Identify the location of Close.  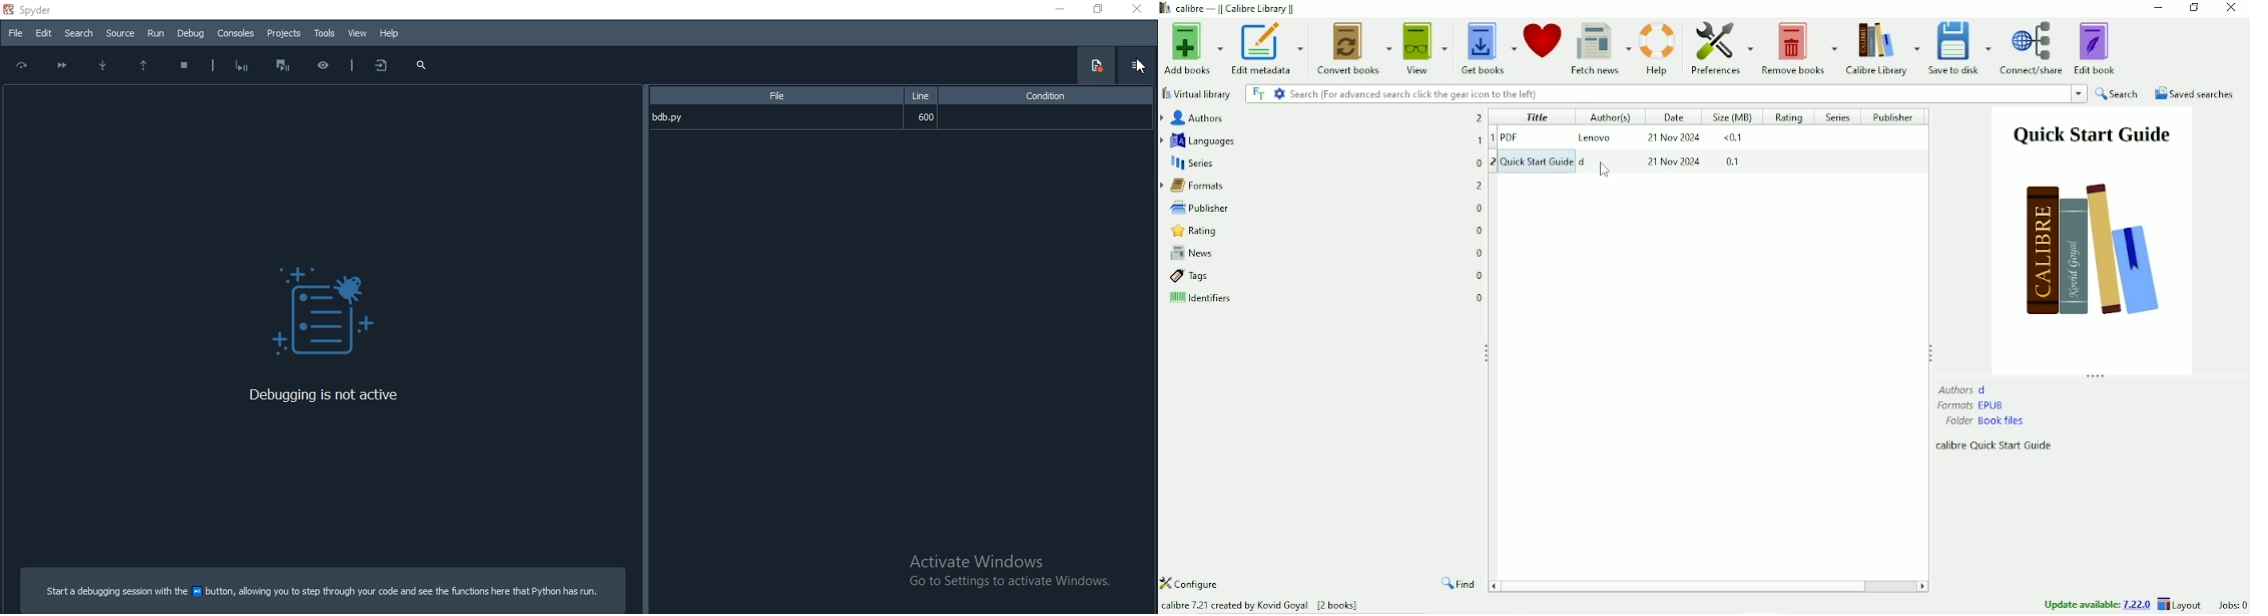
(2230, 9).